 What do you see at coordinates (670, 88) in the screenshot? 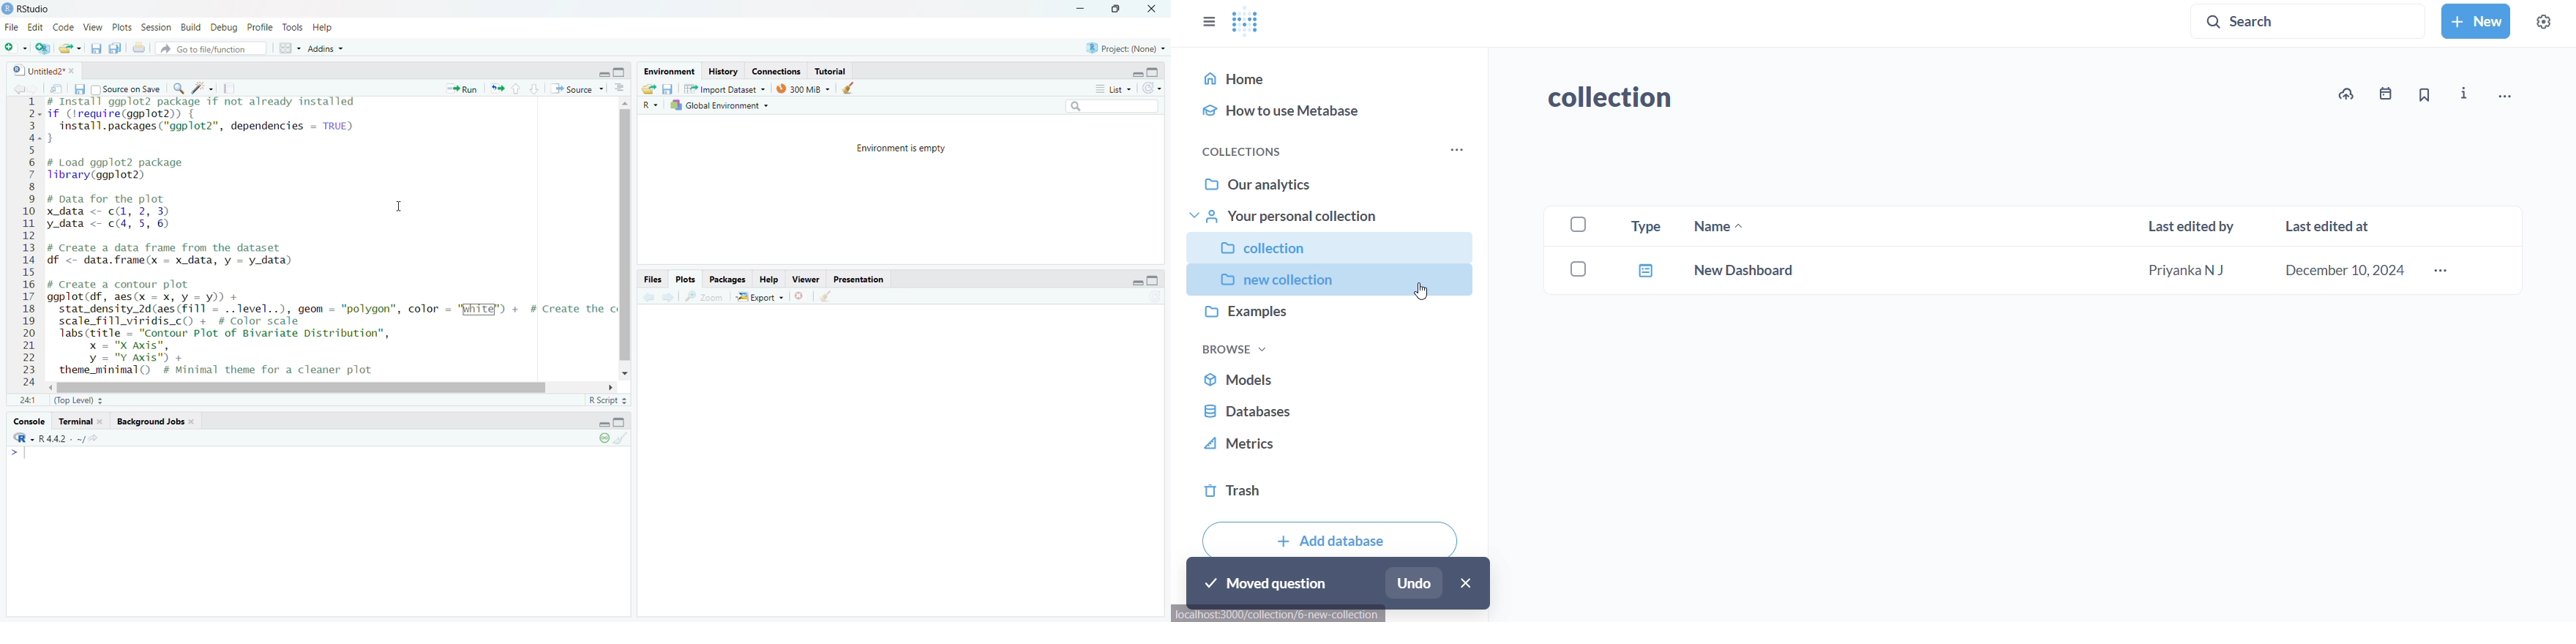
I see `save` at bounding box center [670, 88].